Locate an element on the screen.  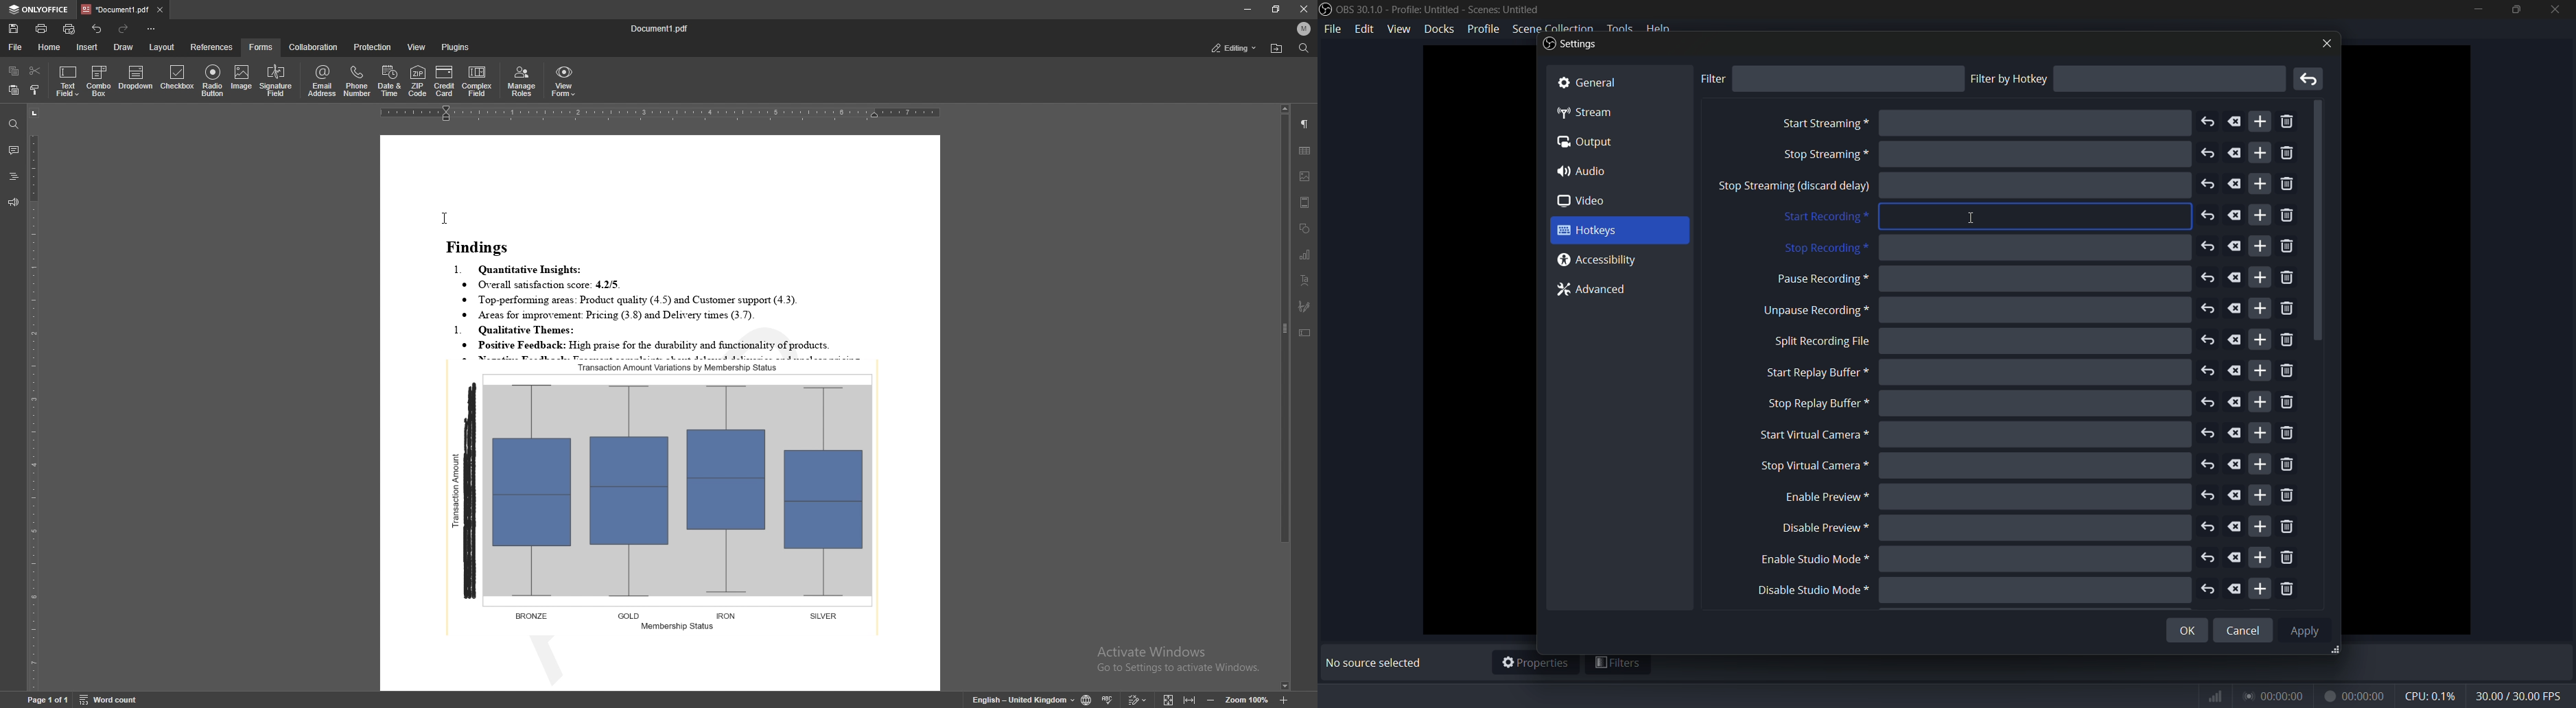
cut is located at coordinates (35, 69).